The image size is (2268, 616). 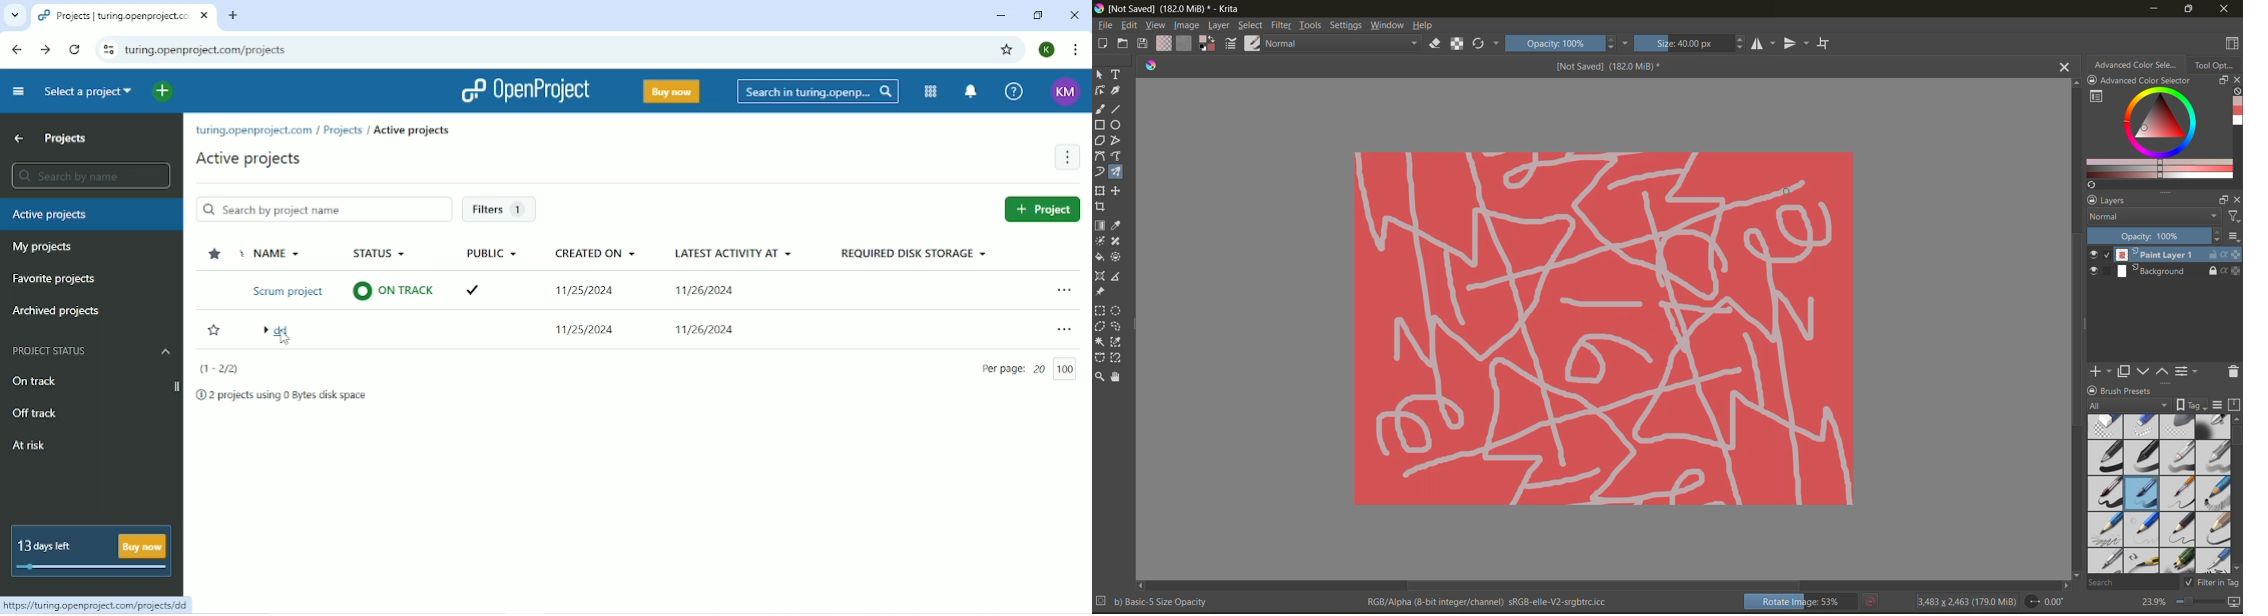 What do you see at coordinates (31, 445) in the screenshot?
I see `At risk` at bounding box center [31, 445].